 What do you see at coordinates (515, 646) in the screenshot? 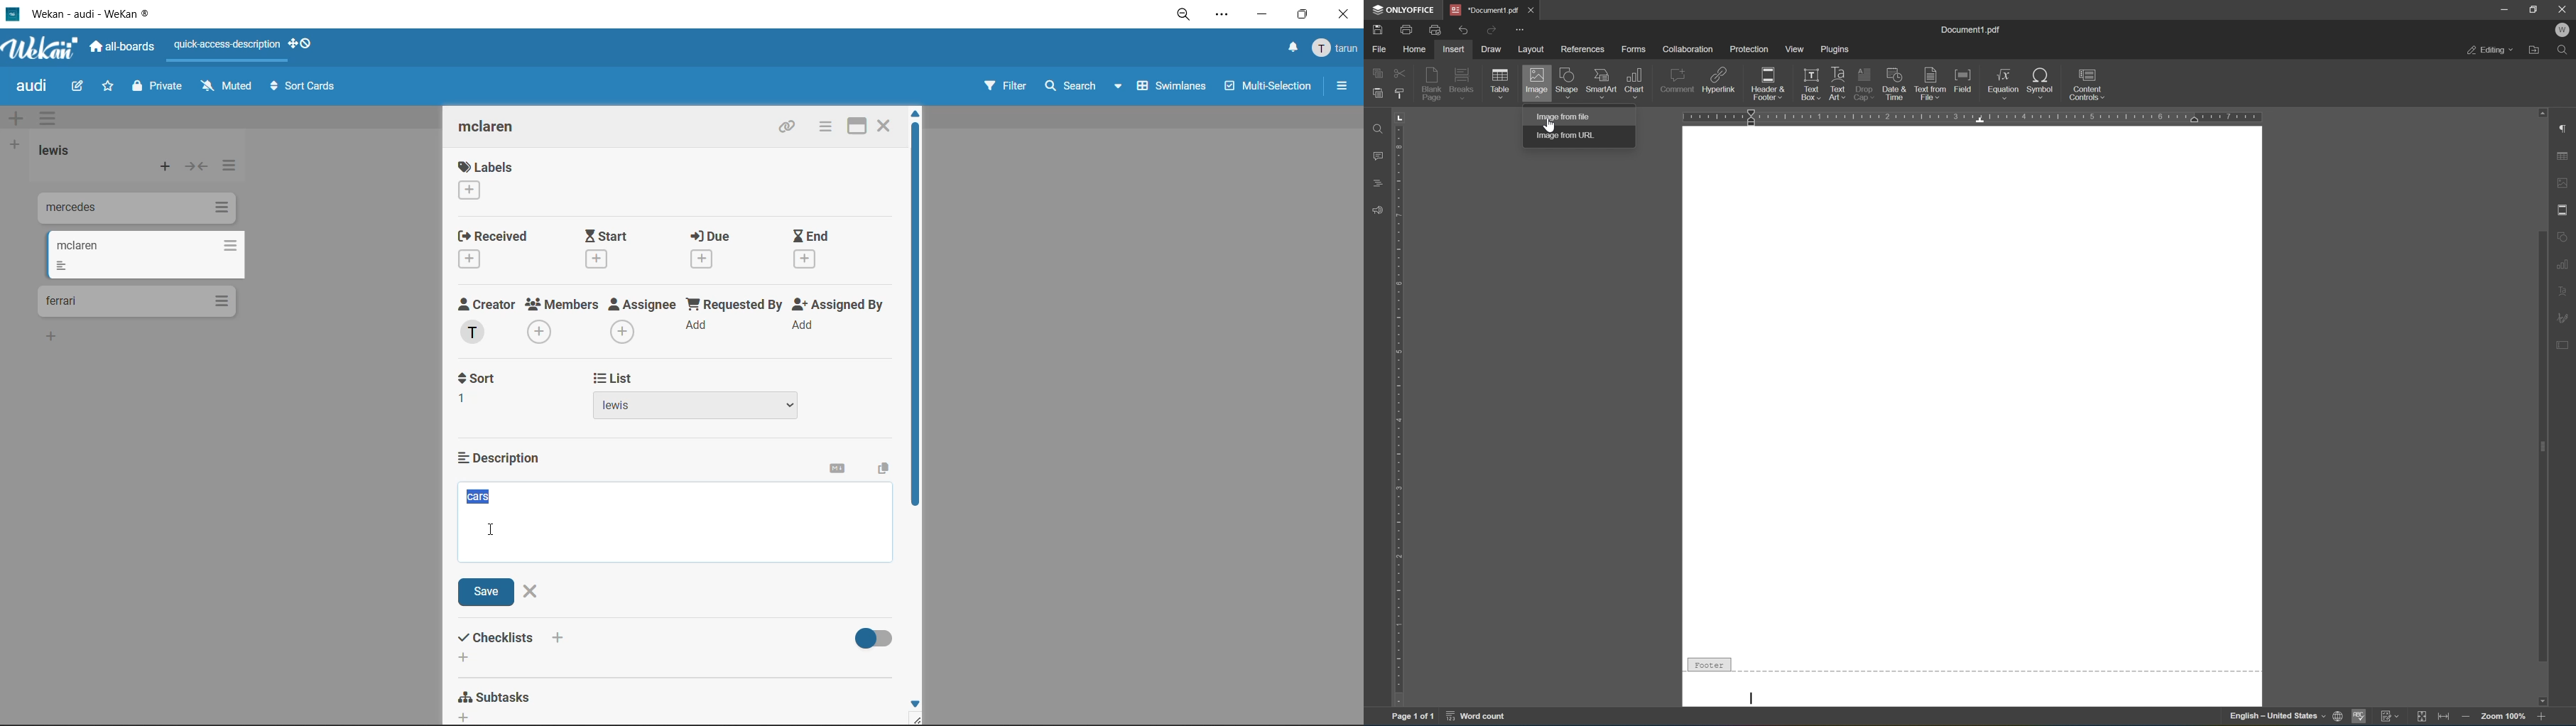
I see `checklists` at bounding box center [515, 646].